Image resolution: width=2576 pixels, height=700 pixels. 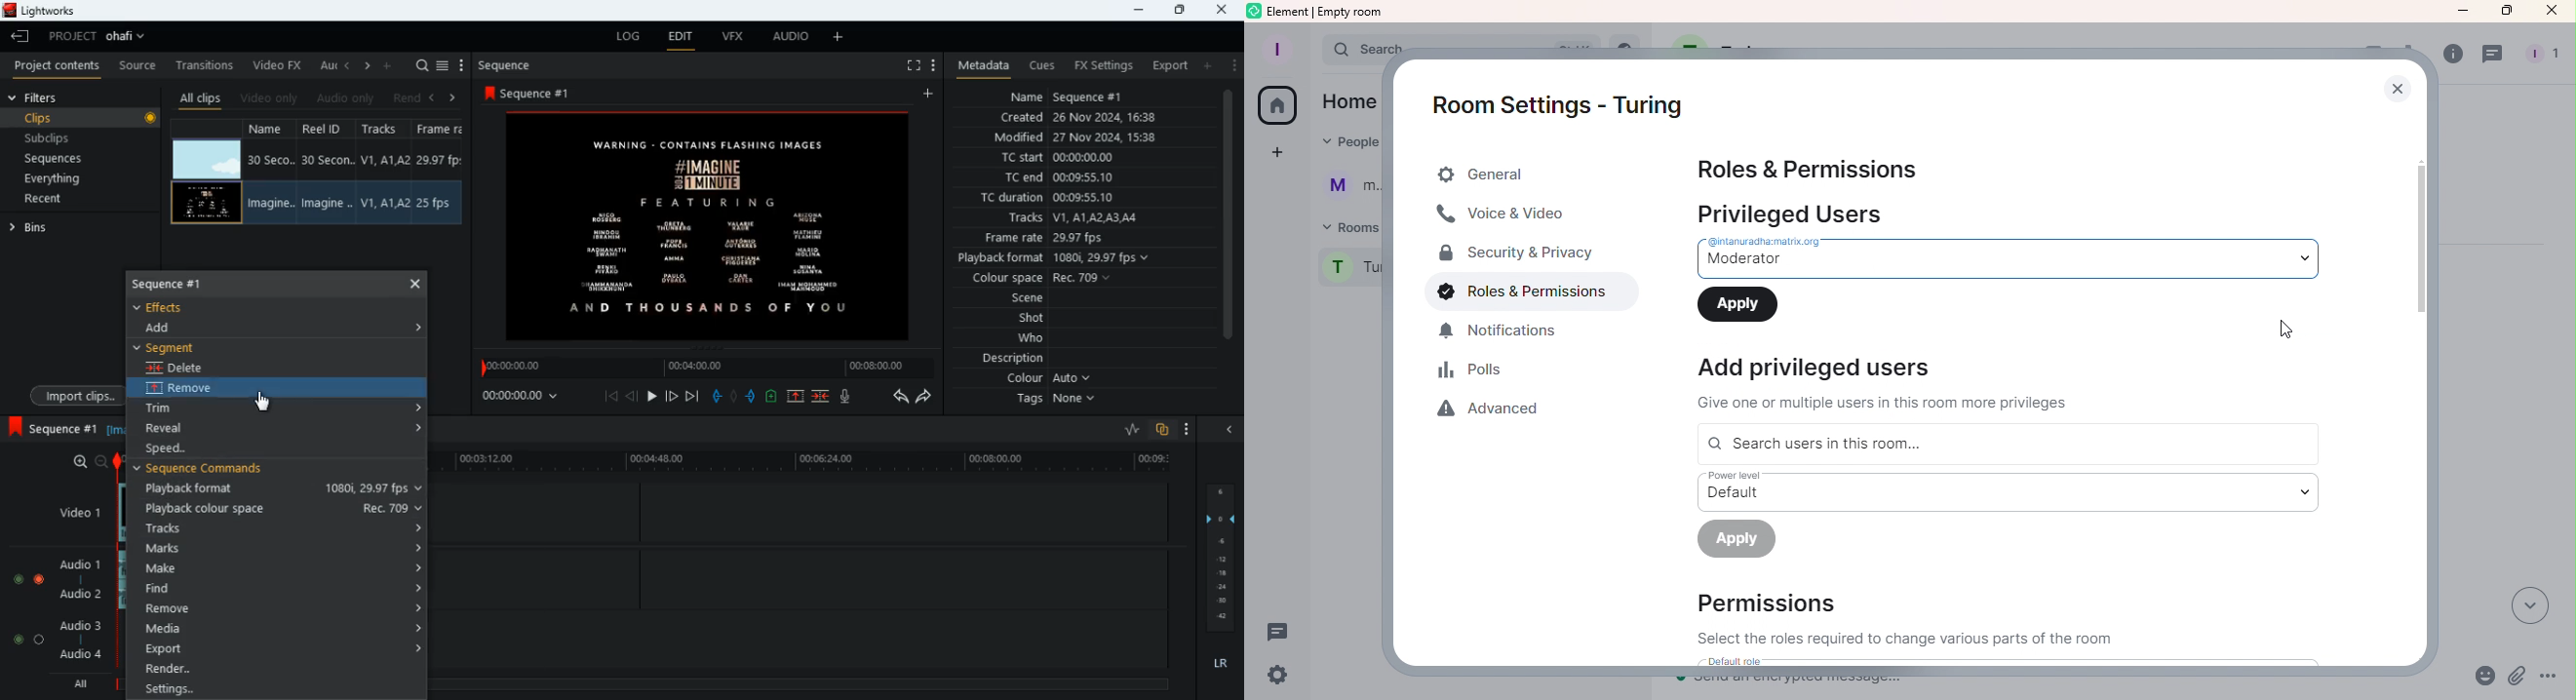 What do you see at coordinates (282, 611) in the screenshot?
I see `remove` at bounding box center [282, 611].